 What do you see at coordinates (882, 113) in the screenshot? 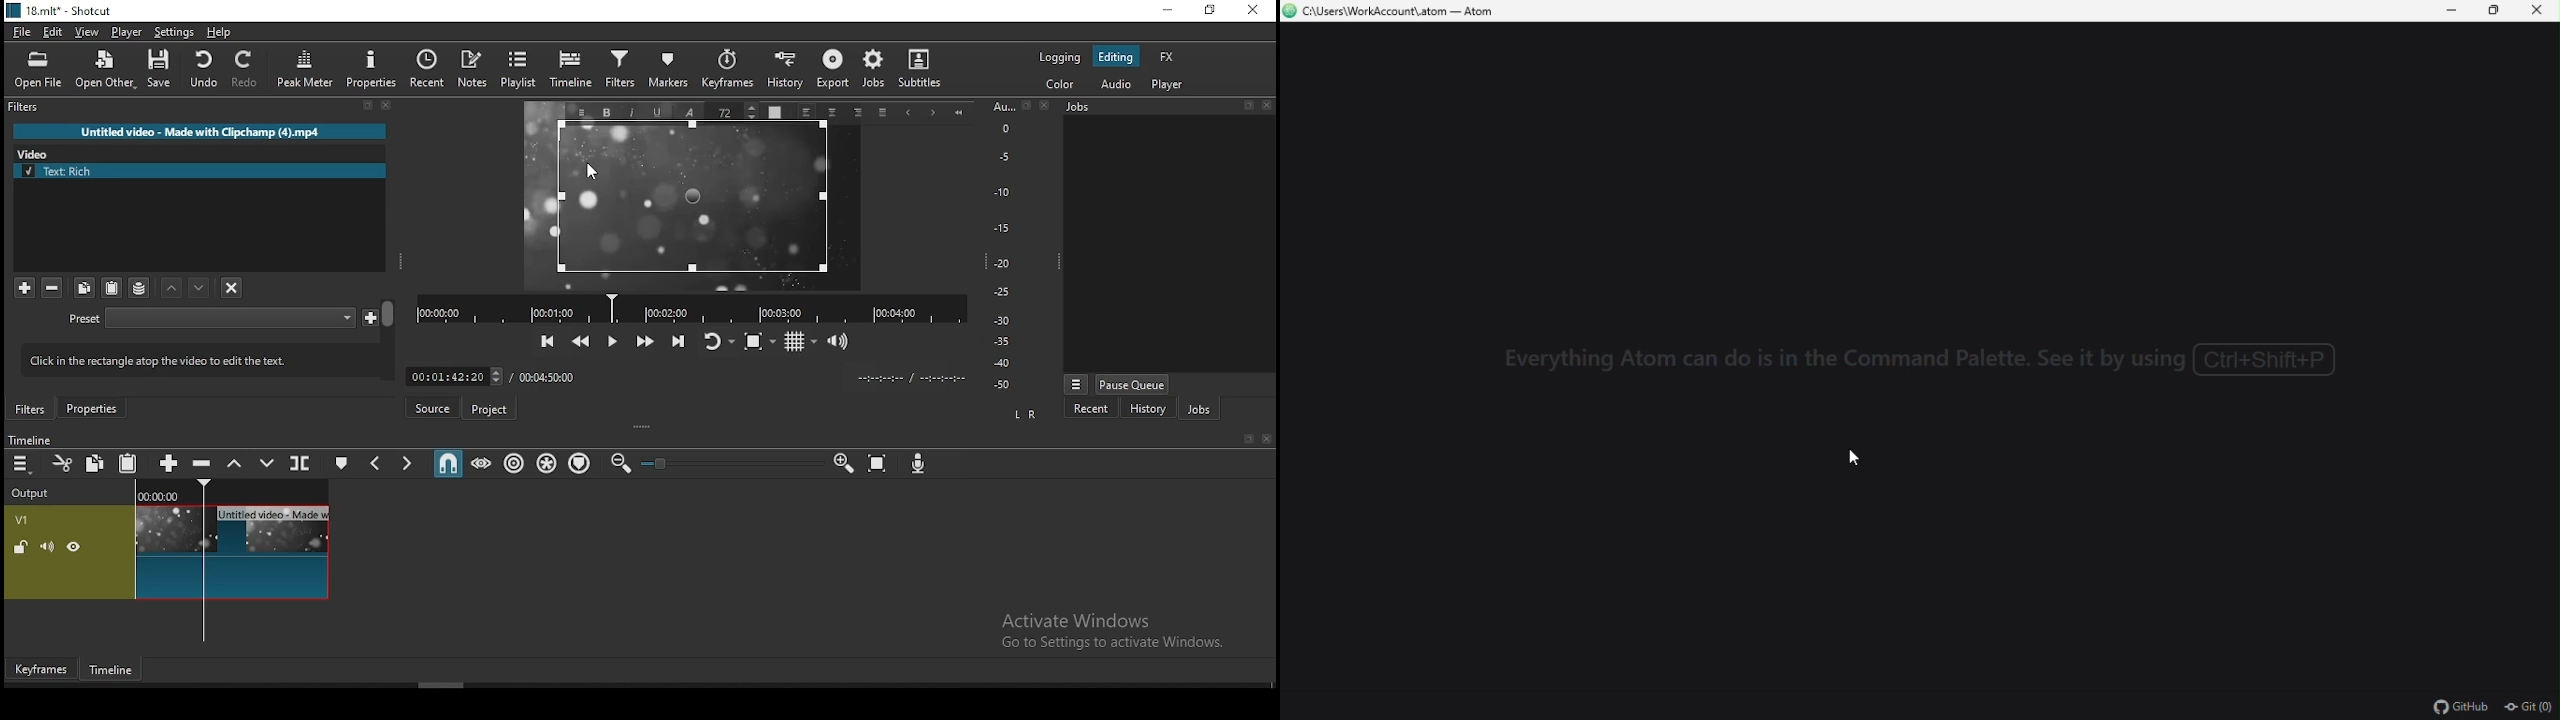
I see `Justified alignment` at bounding box center [882, 113].